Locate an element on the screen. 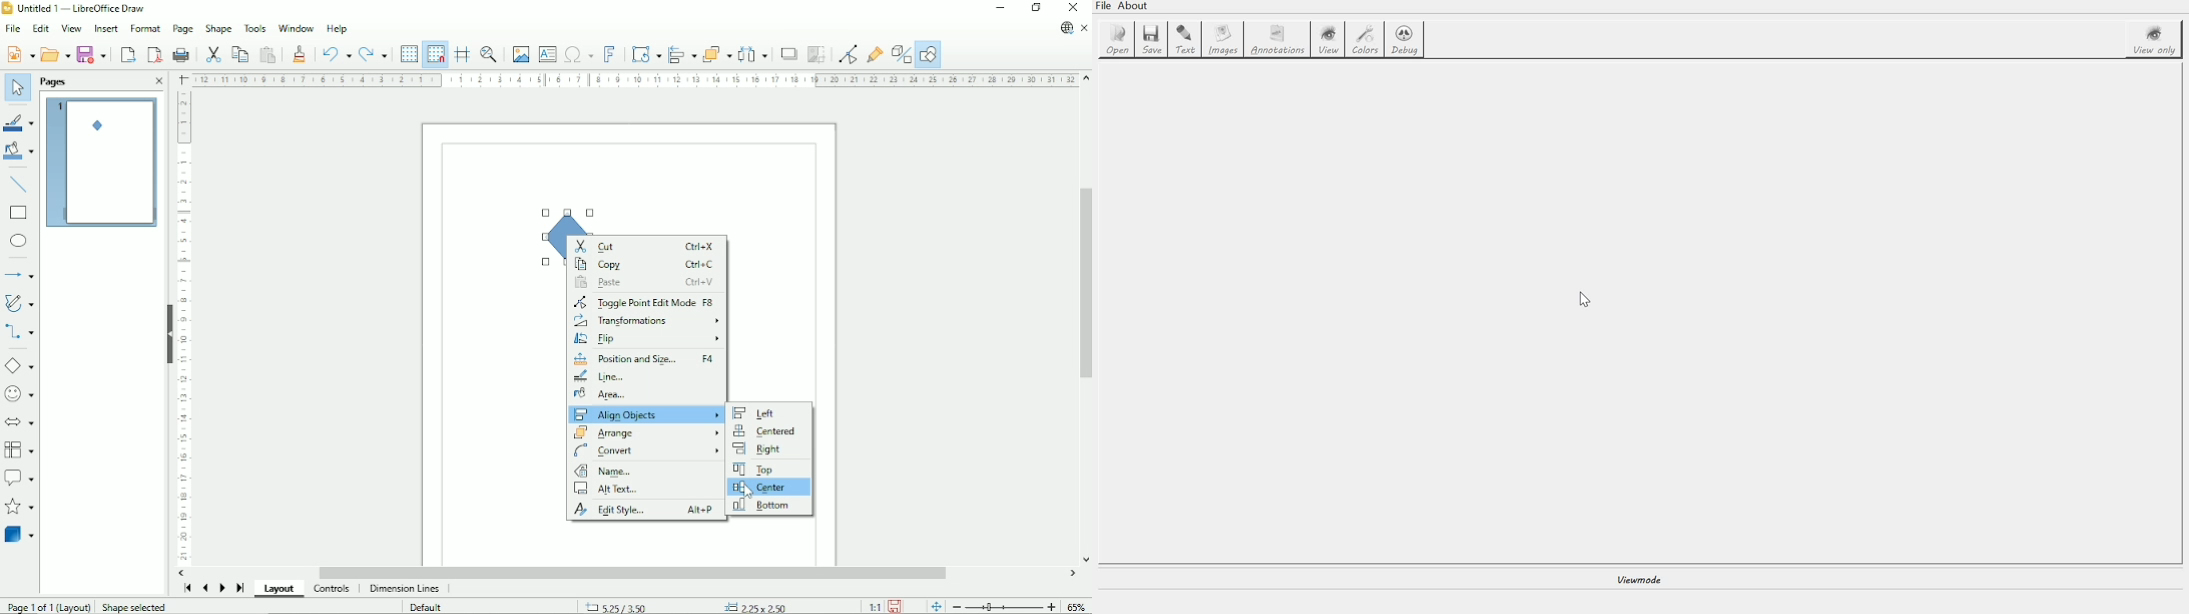  Close is located at coordinates (1071, 7).